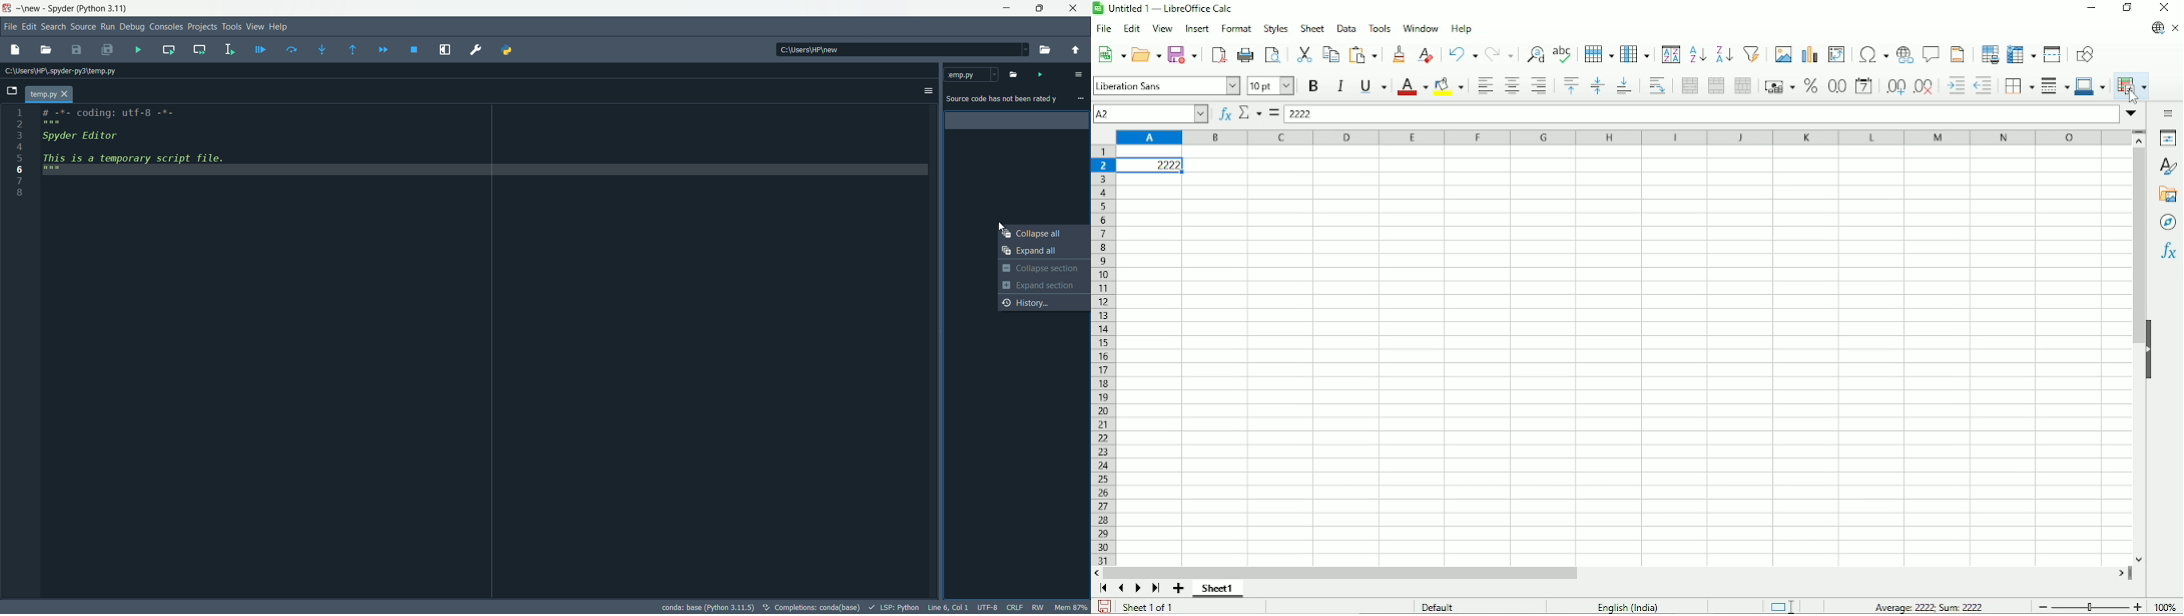  Describe the element at coordinates (415, 51) in the screenshot. I see `stop debugging` at that location.